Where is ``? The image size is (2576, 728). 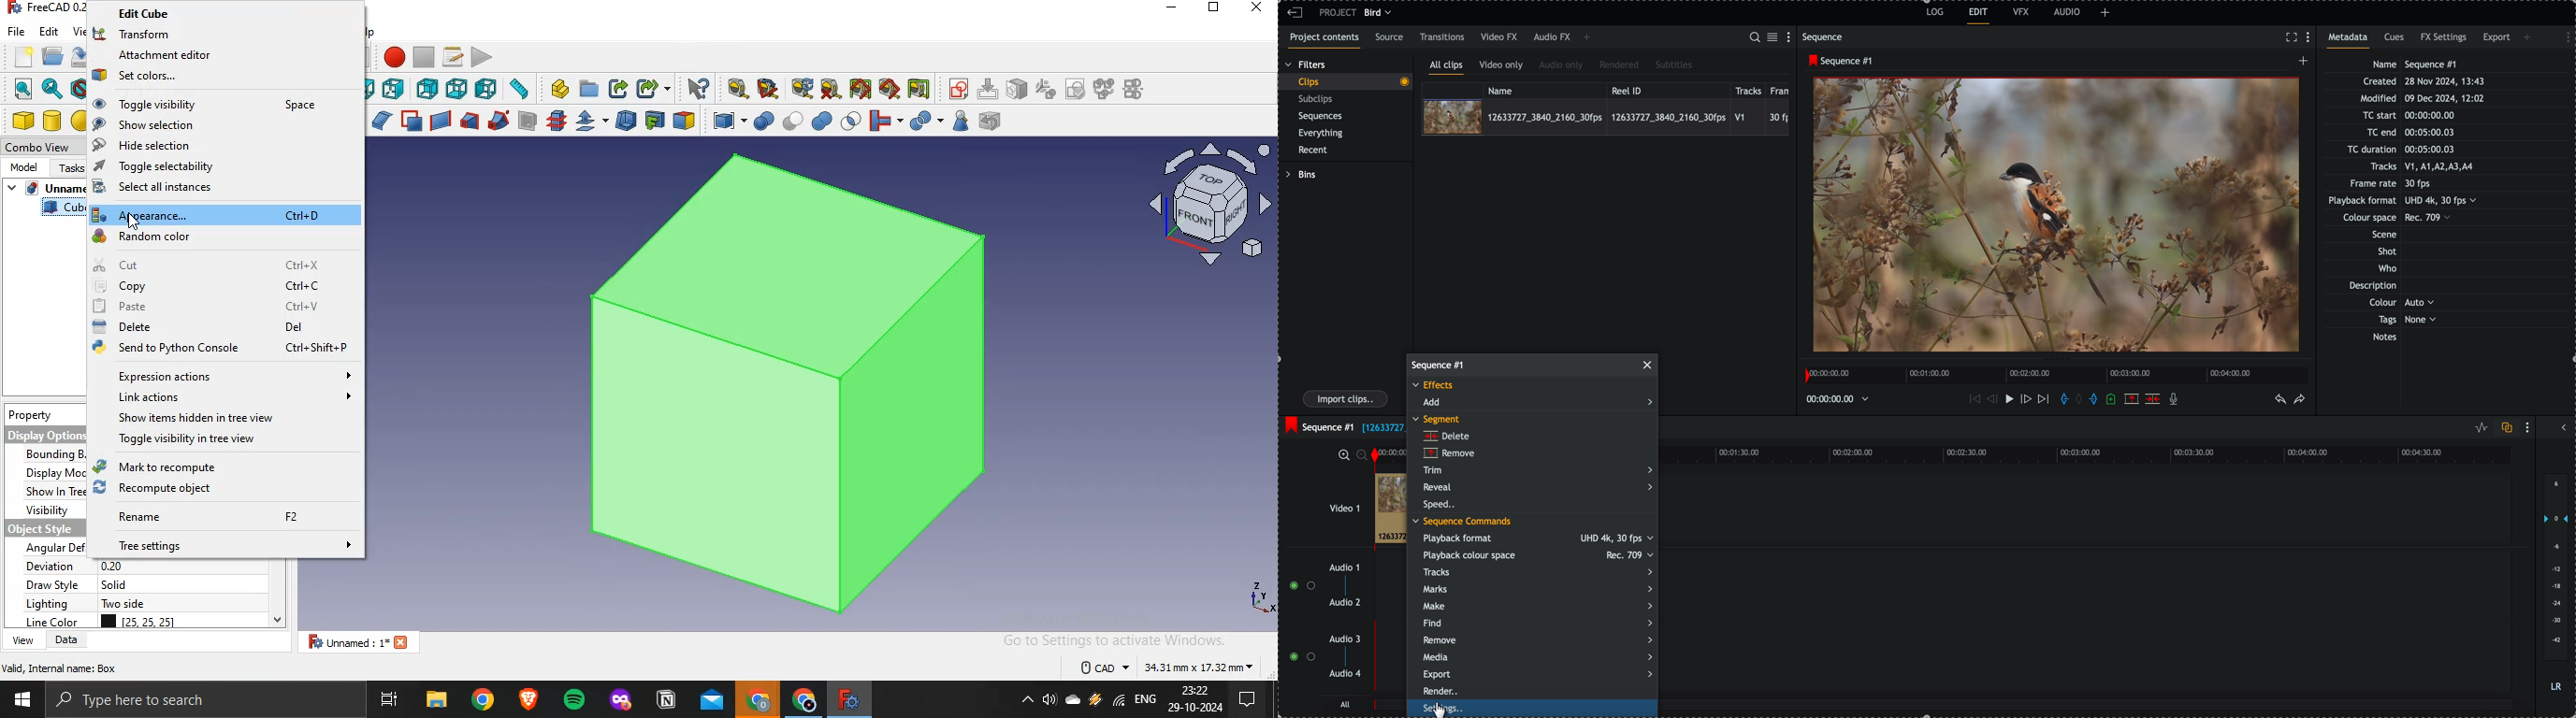
 is located at coordinates (1319, 134).